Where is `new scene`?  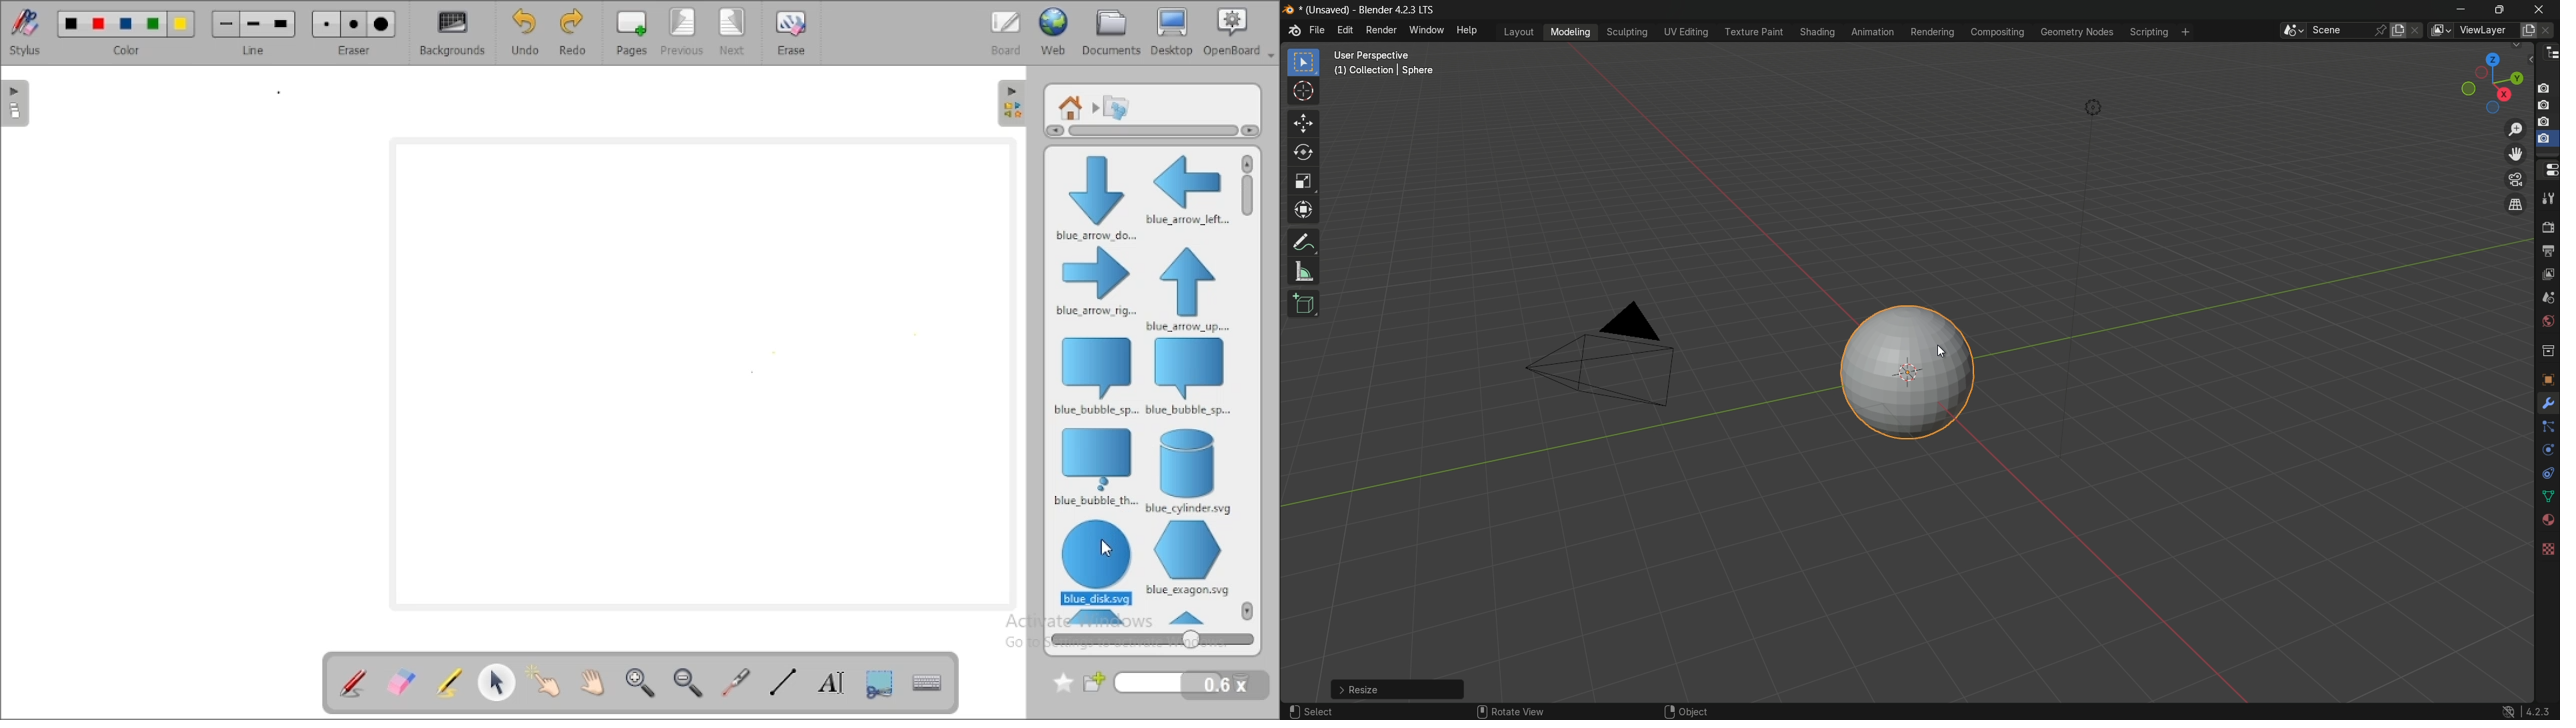
new scene is located at coordinates (2399, 30).